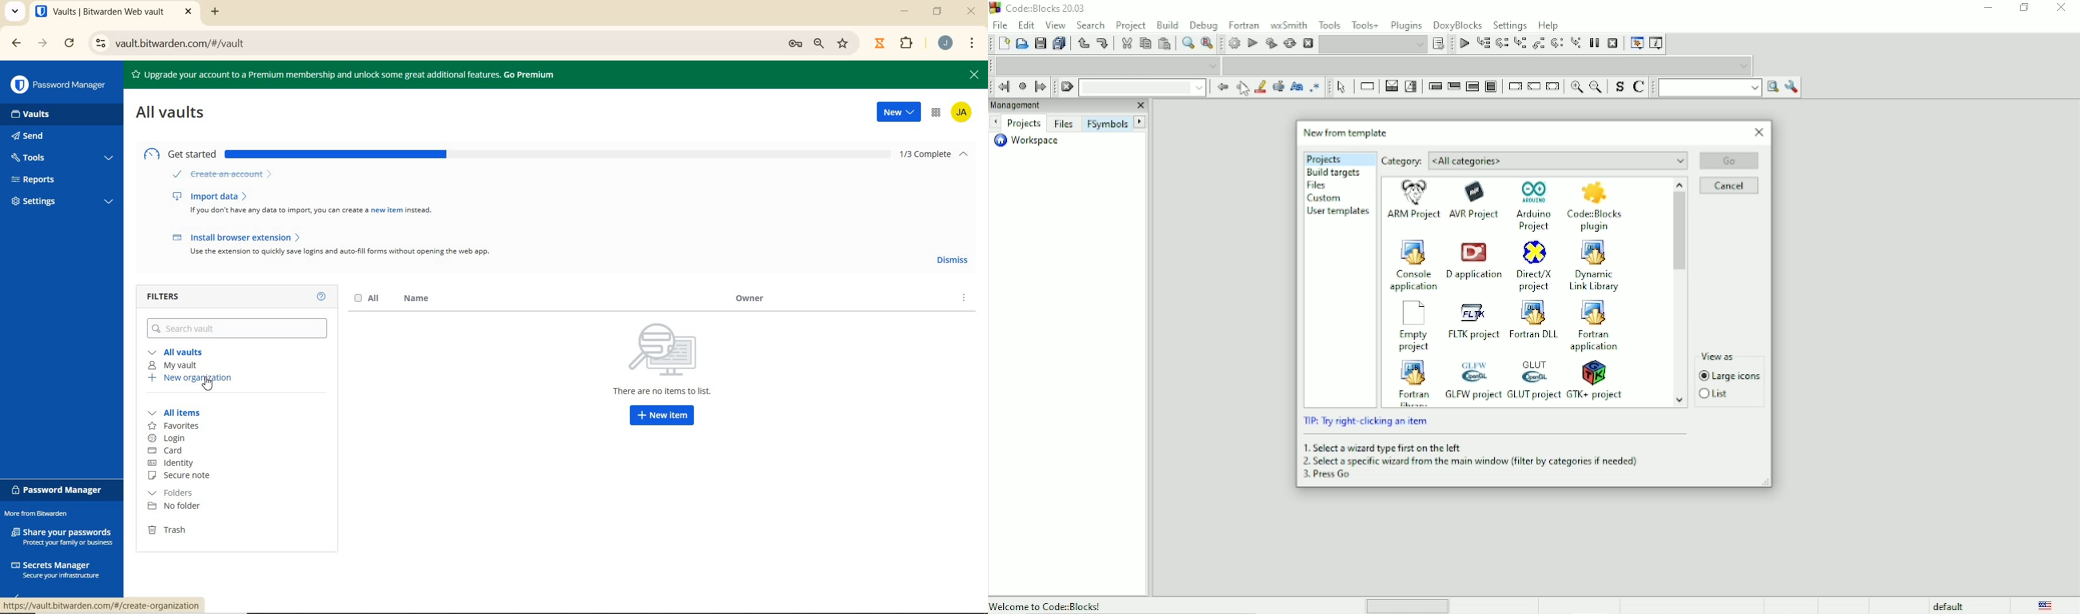  I want to click on JIBBLE, so click(879, 42).